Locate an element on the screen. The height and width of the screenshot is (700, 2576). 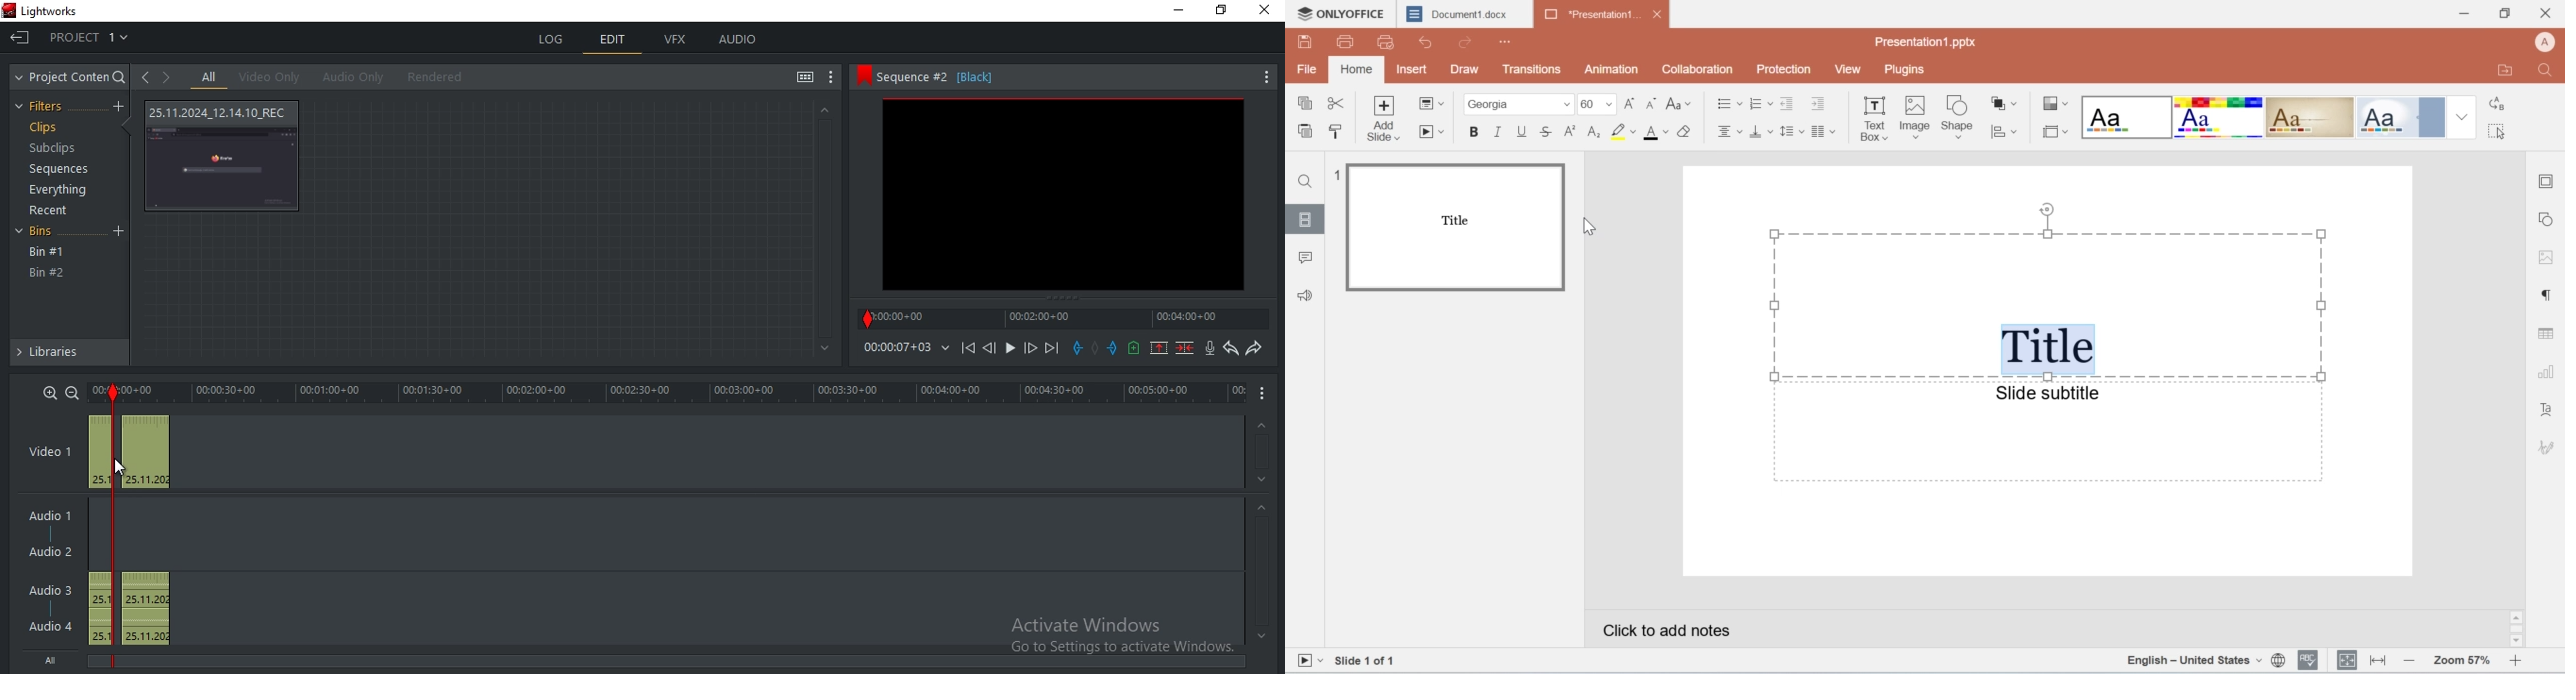
transitions is located at coordinates (1534, 69).